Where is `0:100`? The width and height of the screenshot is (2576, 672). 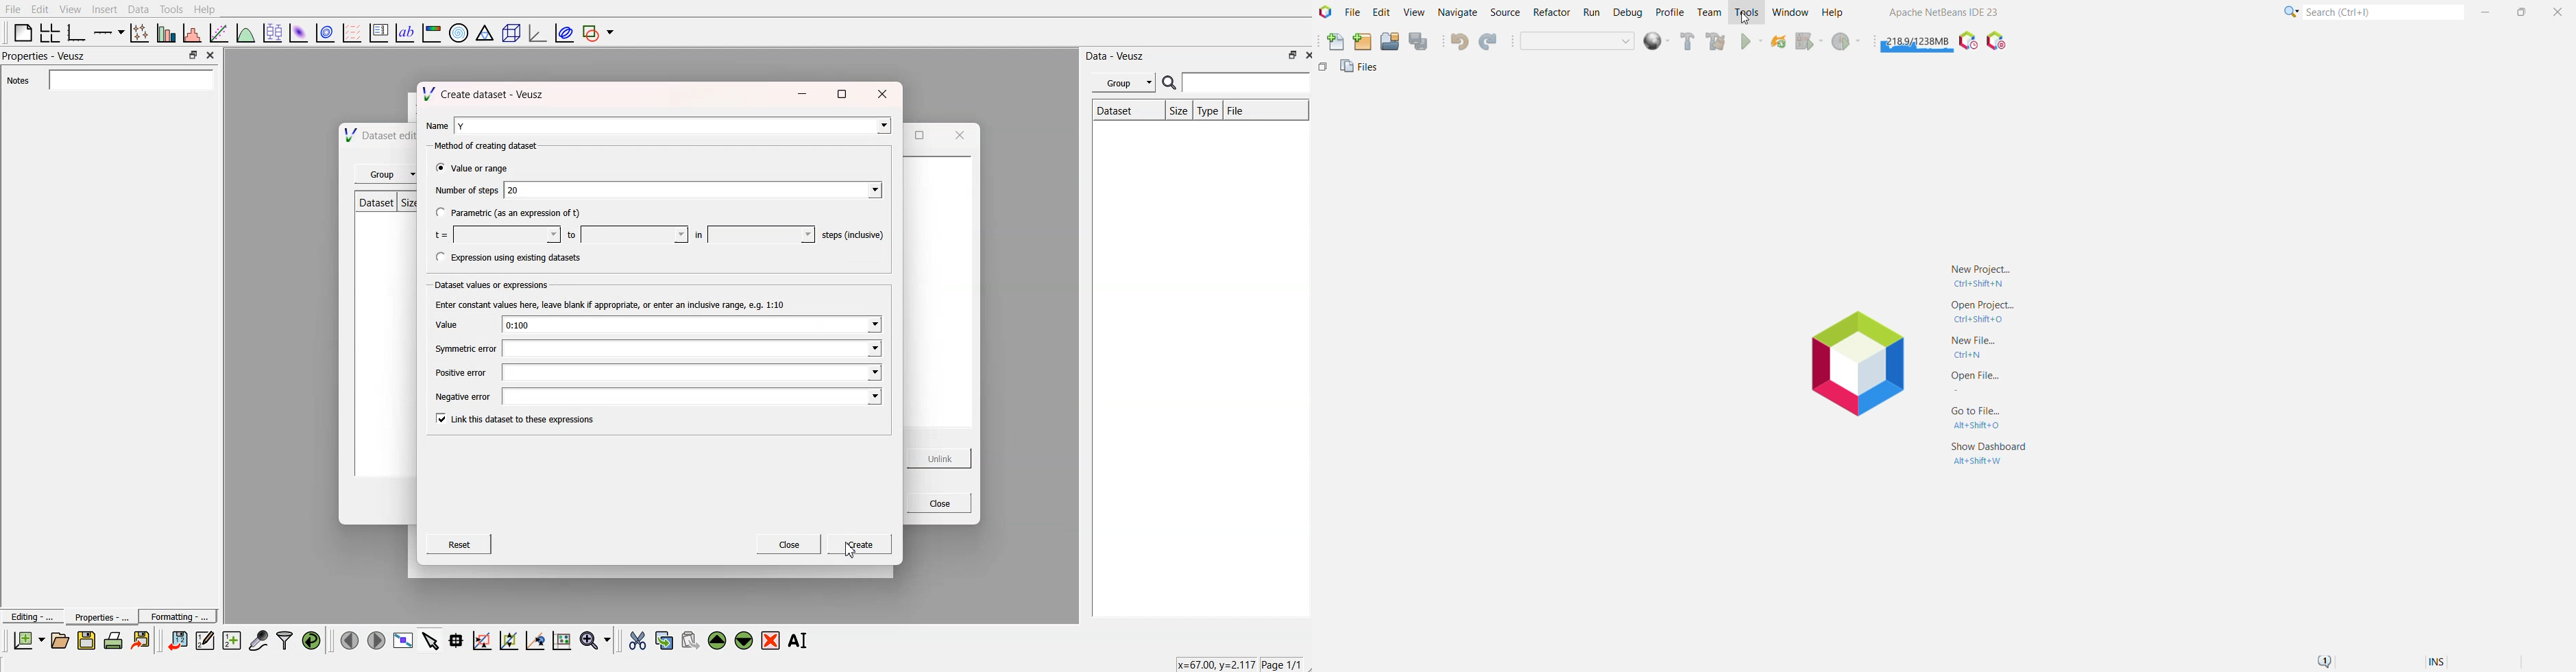 0:100 is located at coordinates (690, 326).